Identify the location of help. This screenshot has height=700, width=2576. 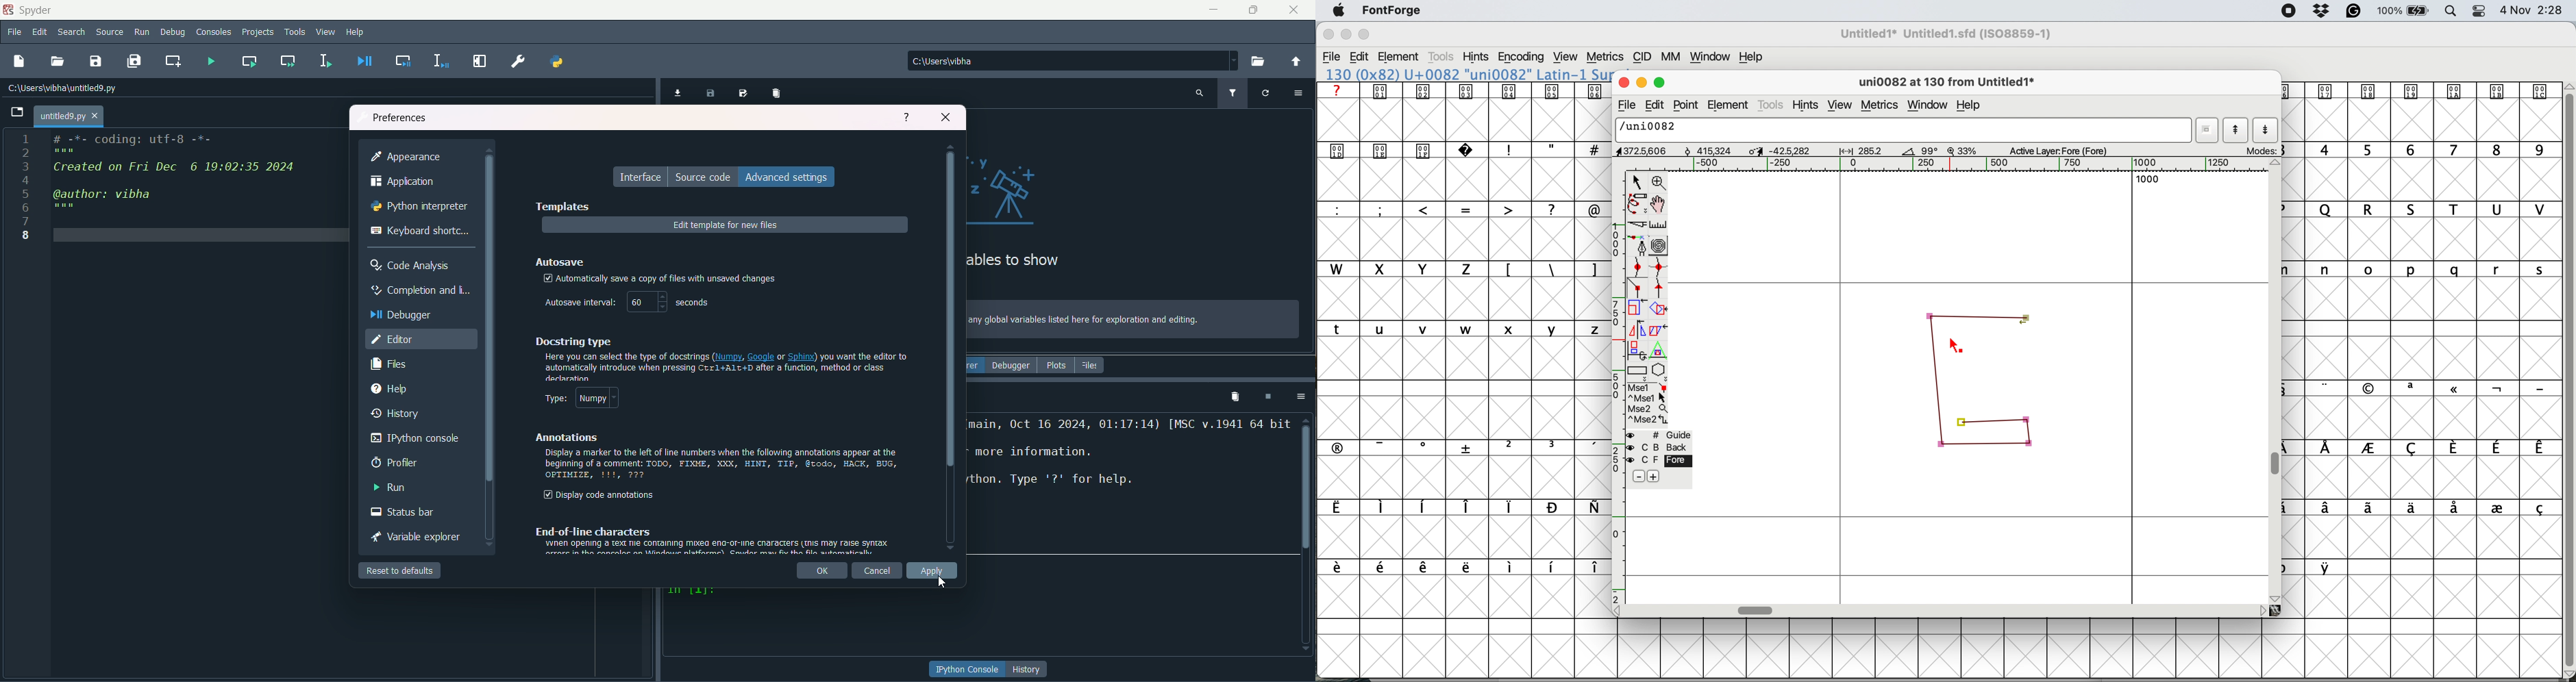
(907, 118).